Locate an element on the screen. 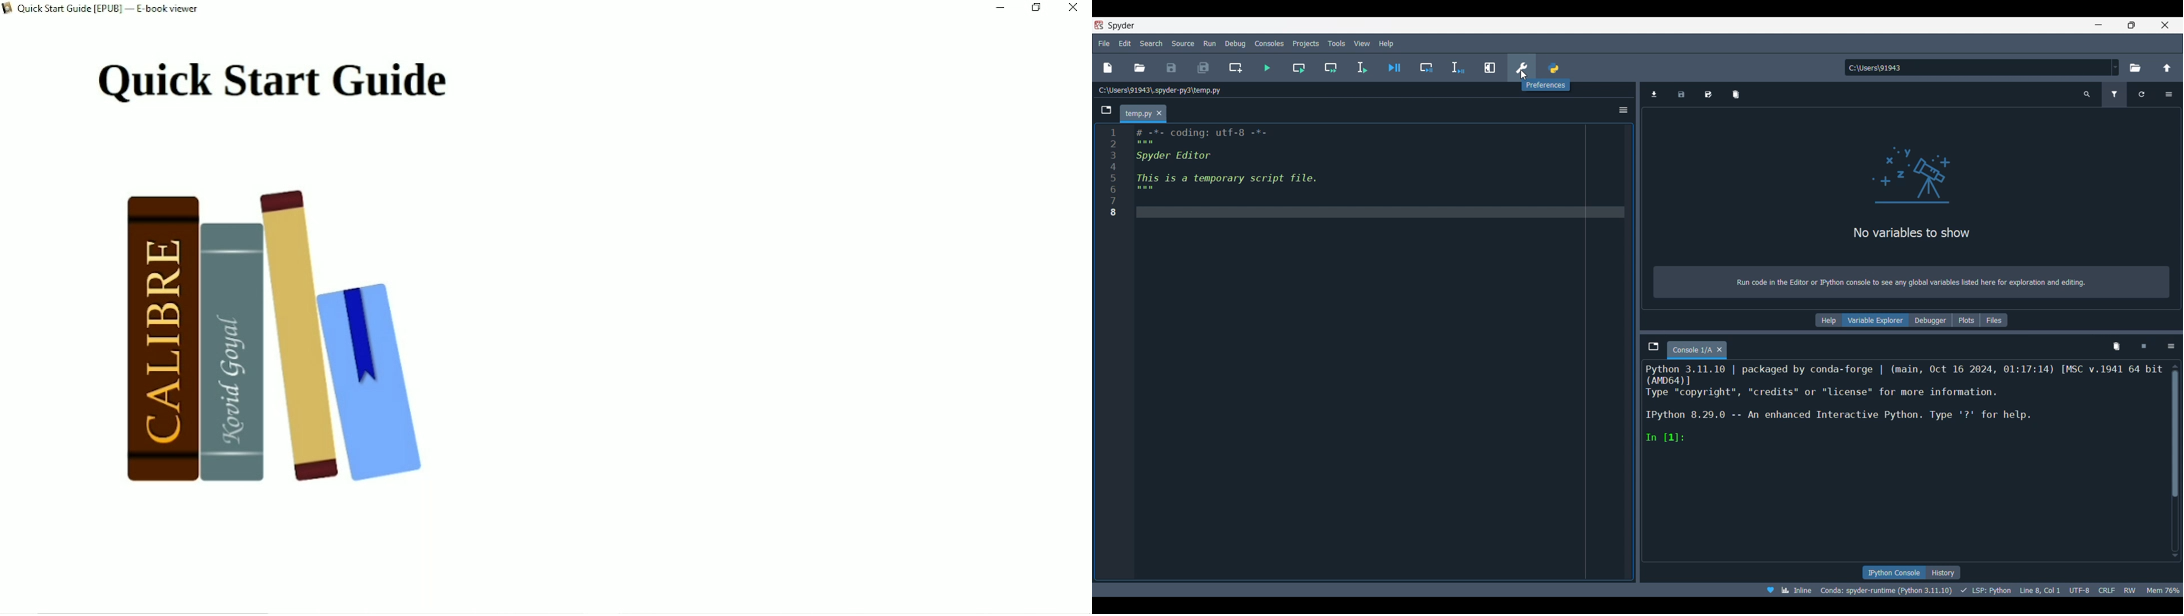 Image resolution: width=2184 pixels, height=616 pixels. Current tab is located at coordinates (1136, 114).